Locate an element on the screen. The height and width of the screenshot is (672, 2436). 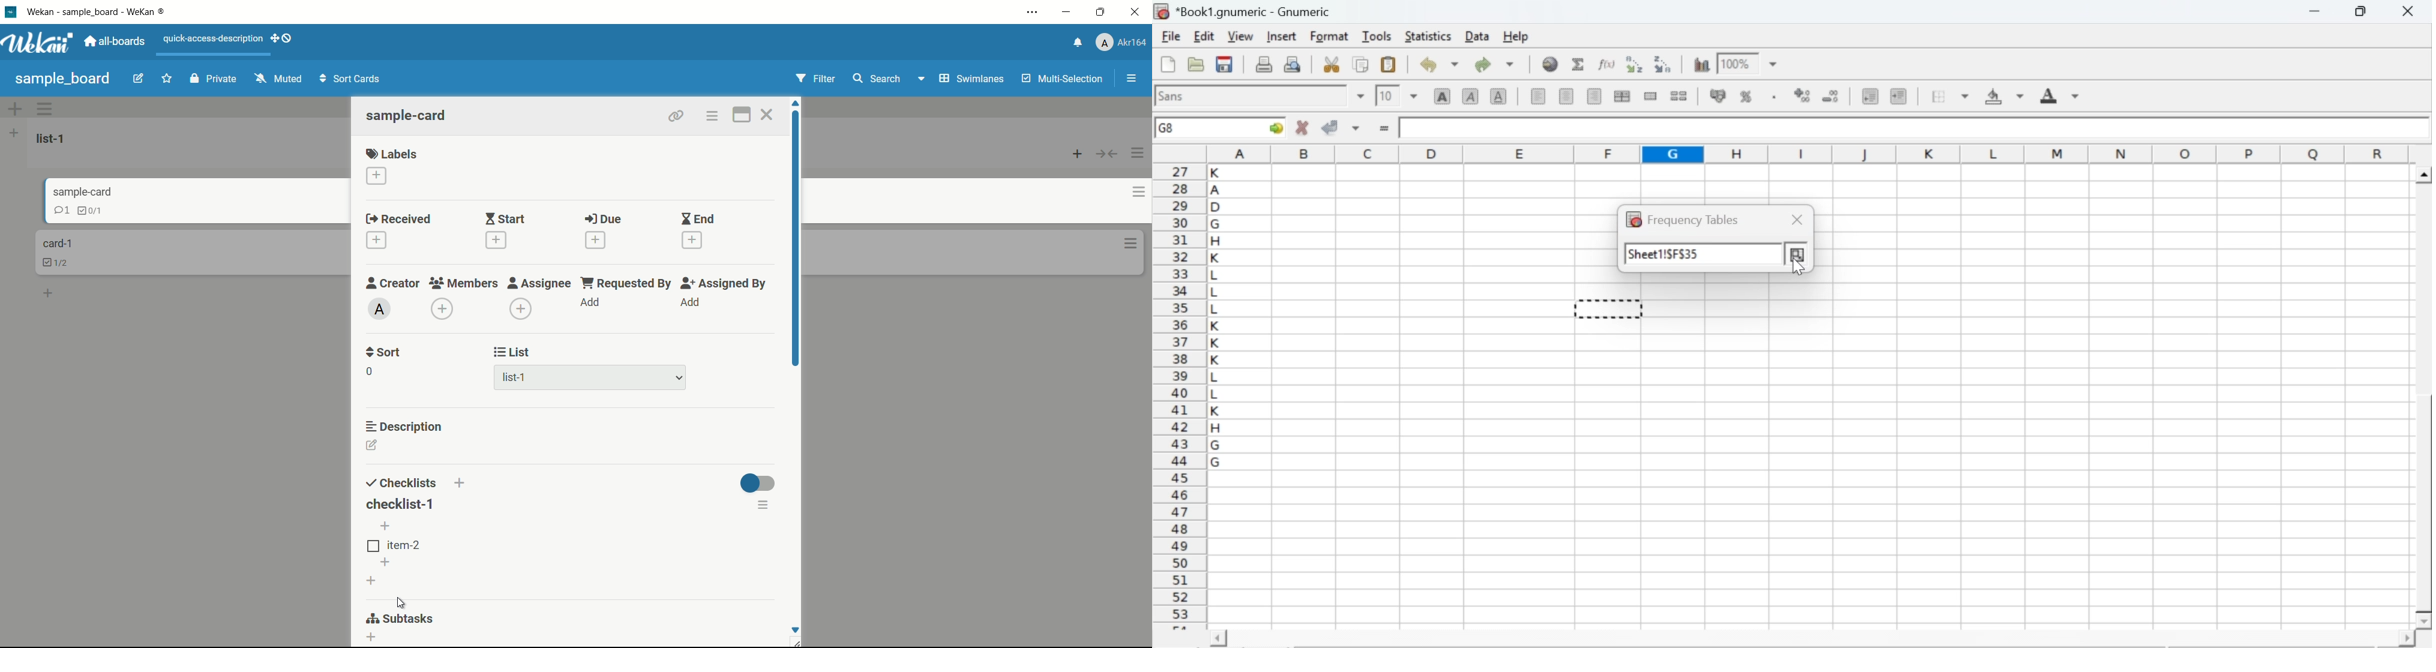
profile is located at coordinates (1120, 43).